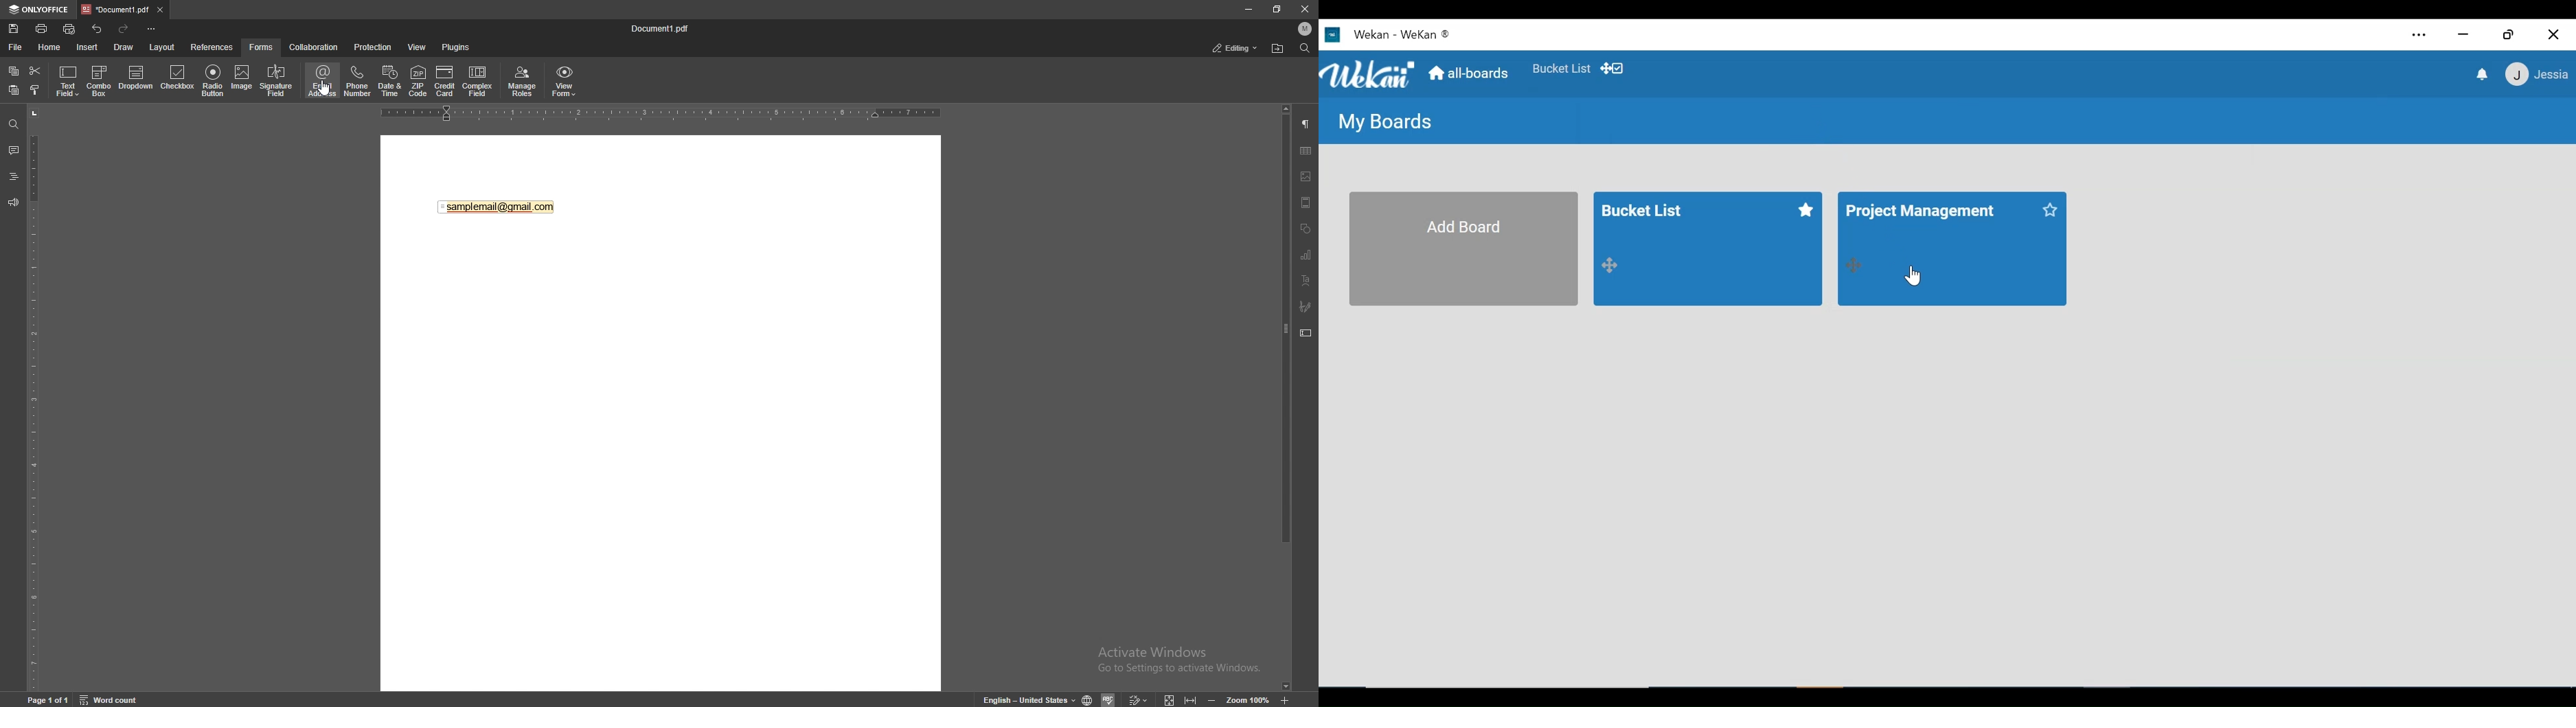  I want to click on print, so click(42, 28).